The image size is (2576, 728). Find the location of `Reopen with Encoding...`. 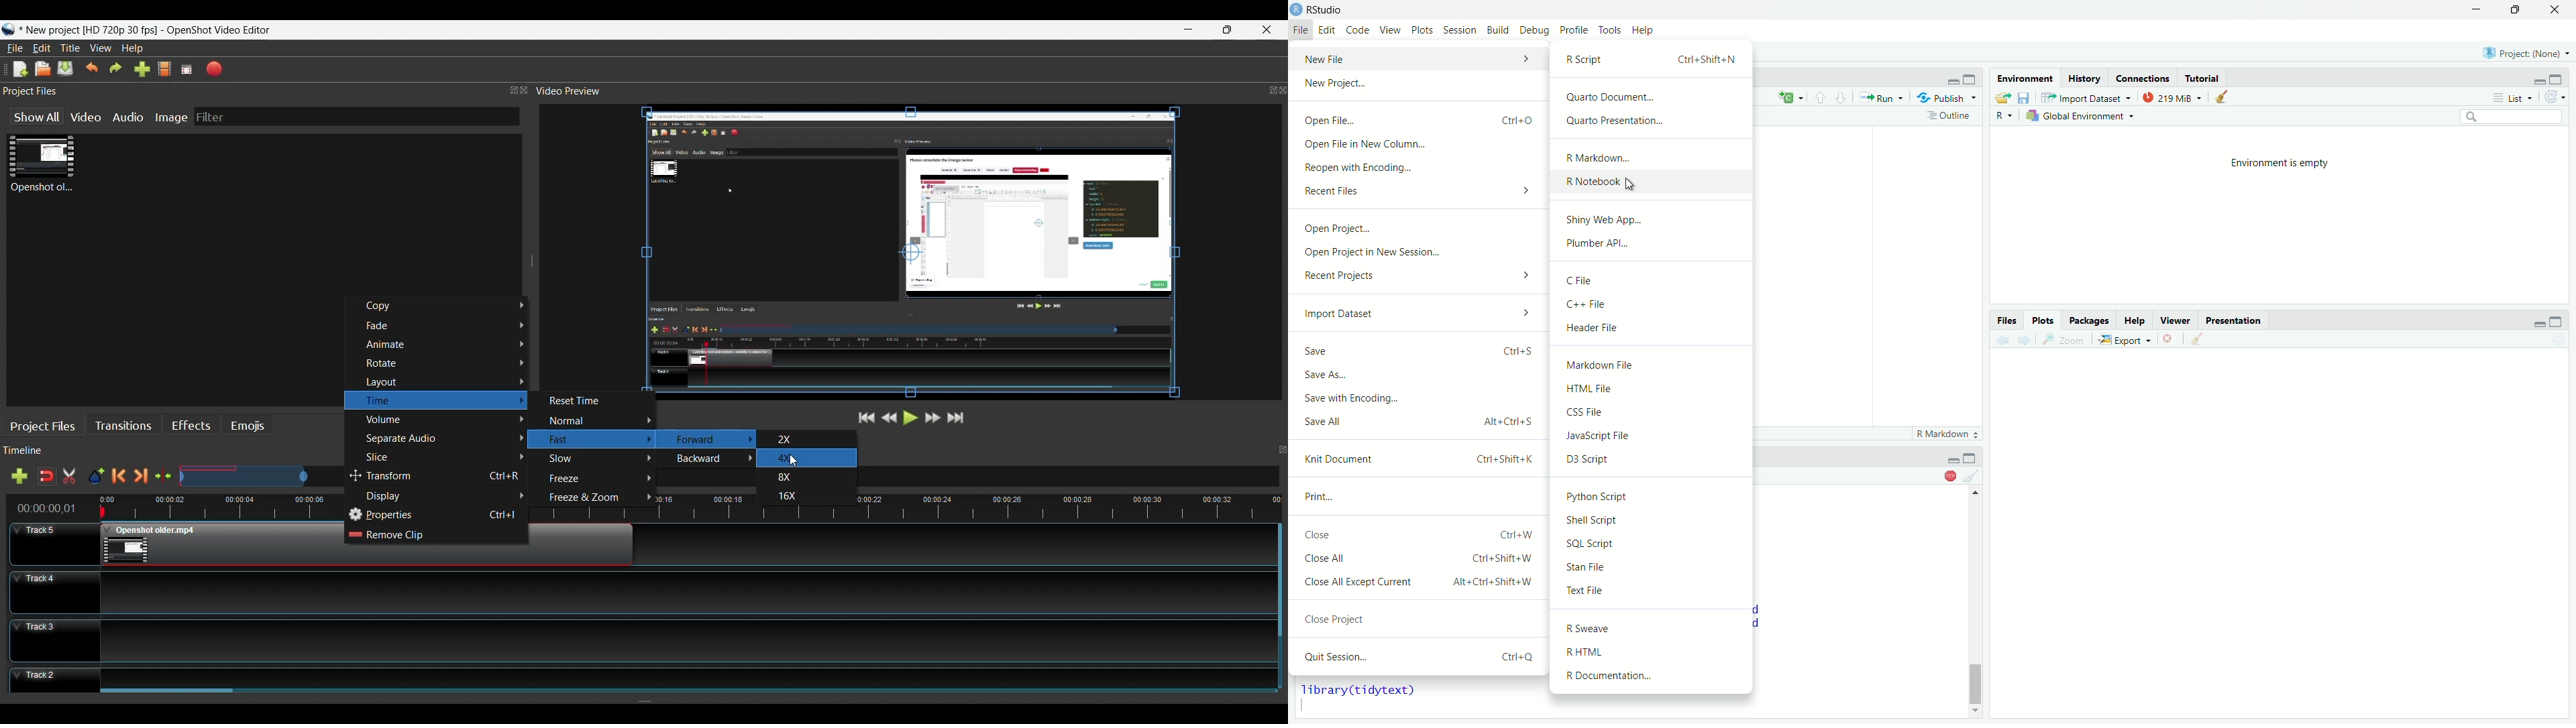

Reopen with Encoding... is located at coordinates (1421, 166).